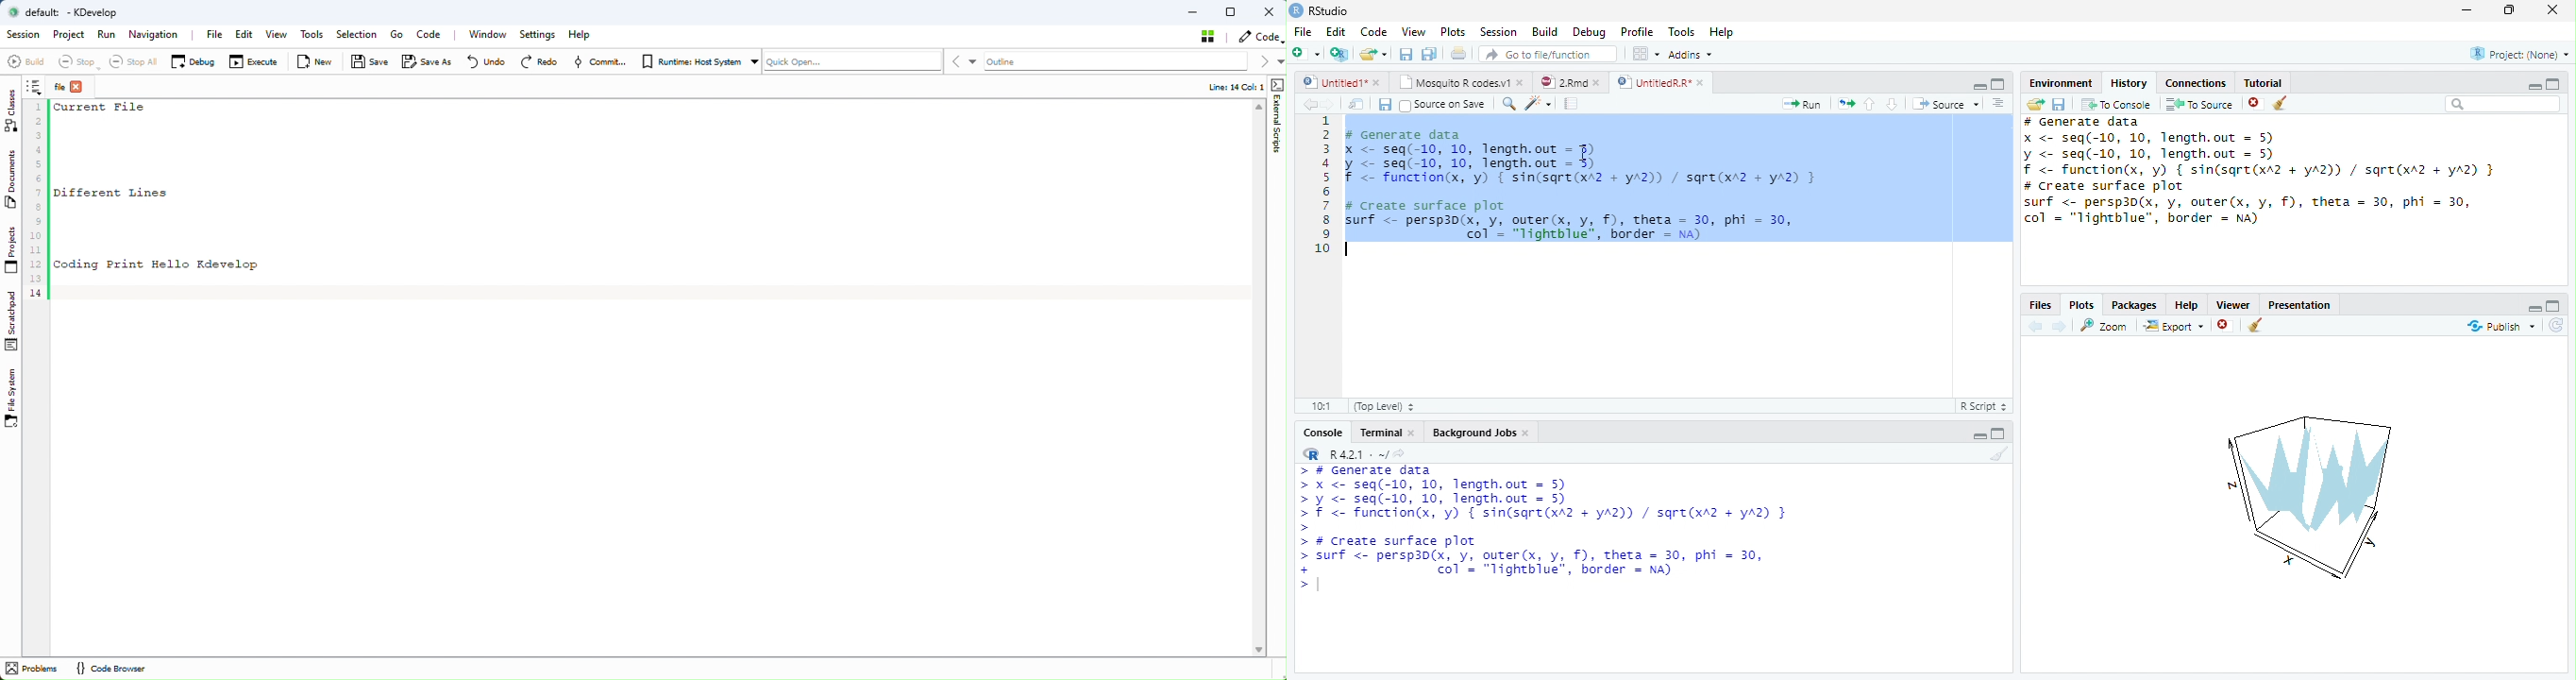 The image size is (2576, 700). What do you see at coordinates (1323, 433) in the screenshot?
I see `Console` at bounding box center [1323, 433].